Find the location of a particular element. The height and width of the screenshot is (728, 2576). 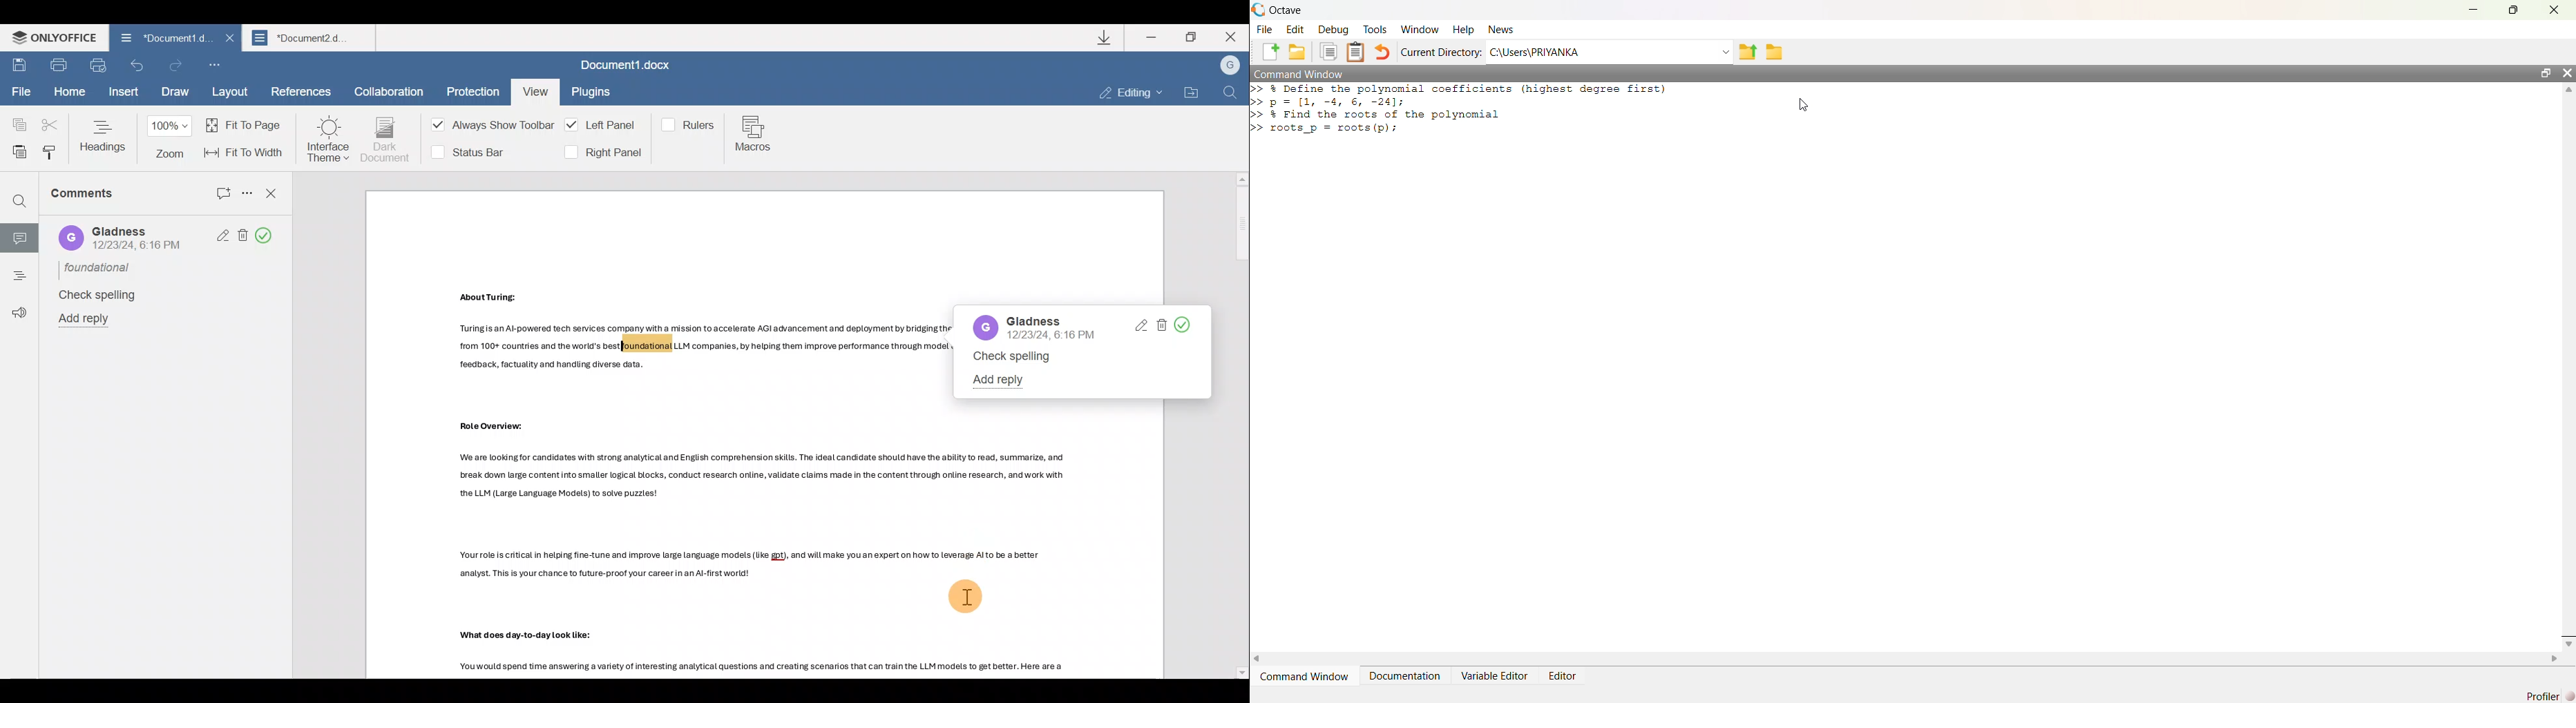

Draw is located at coordinates (173, 93).